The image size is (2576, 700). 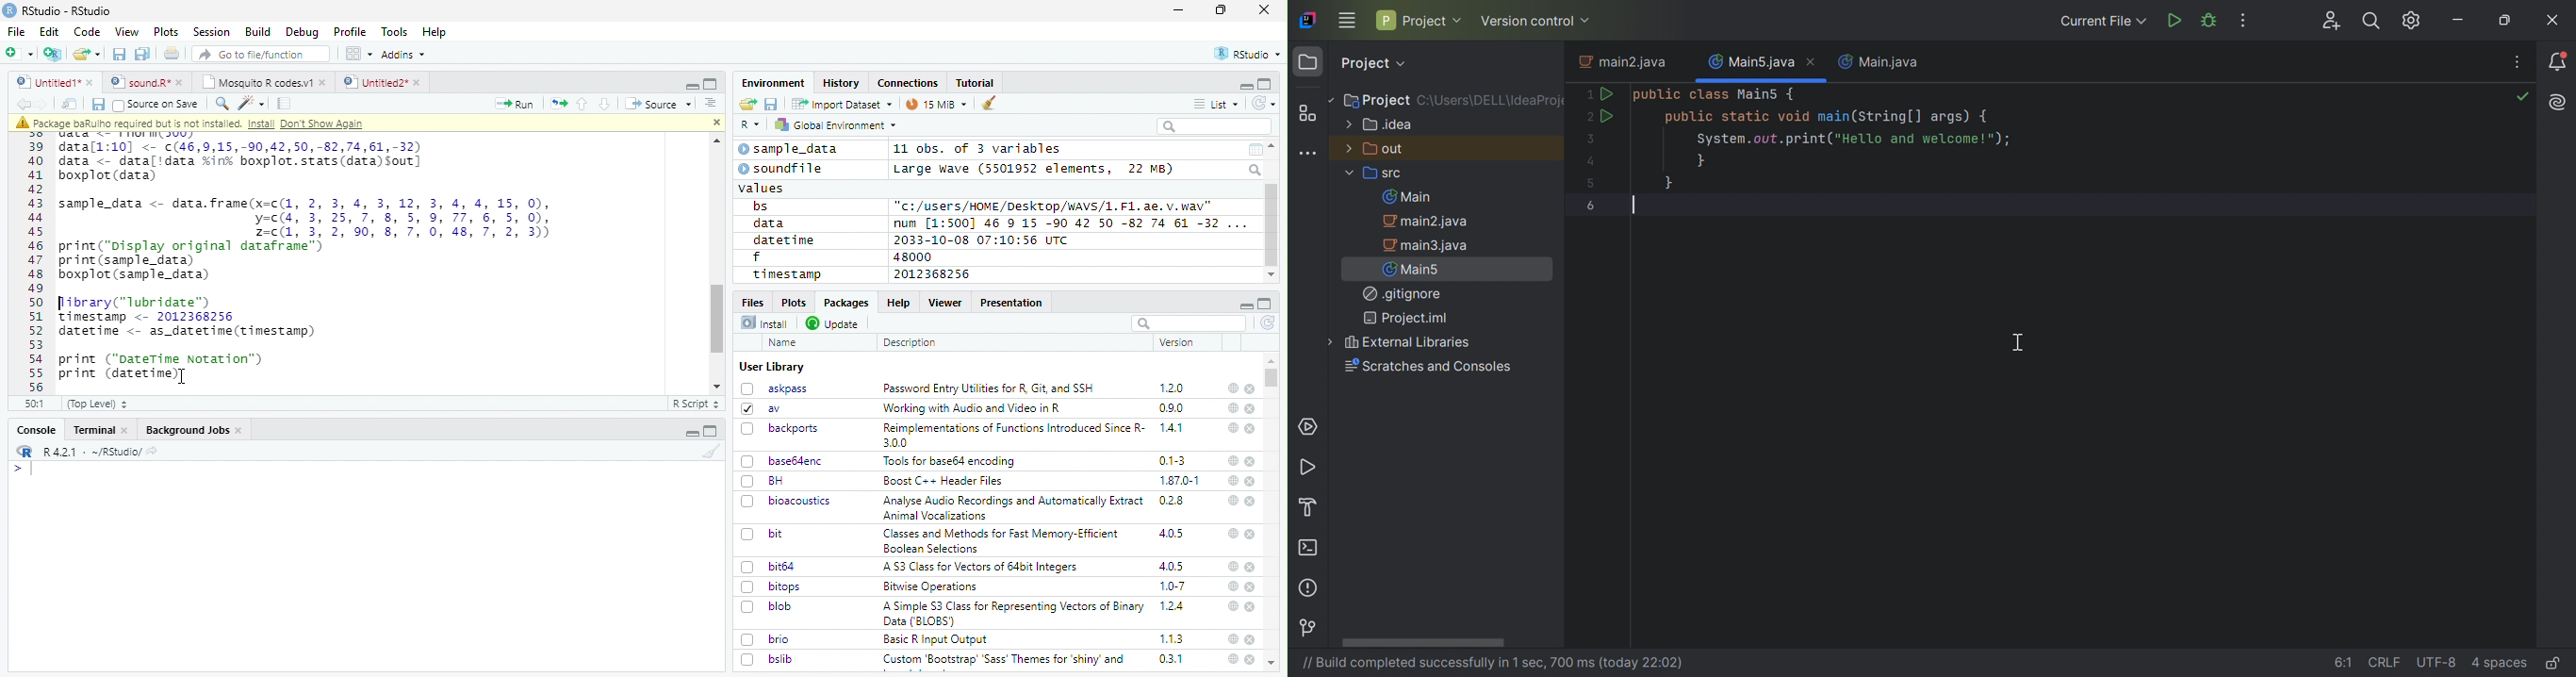 I want to click on Version, so click(x=1180, y=342).